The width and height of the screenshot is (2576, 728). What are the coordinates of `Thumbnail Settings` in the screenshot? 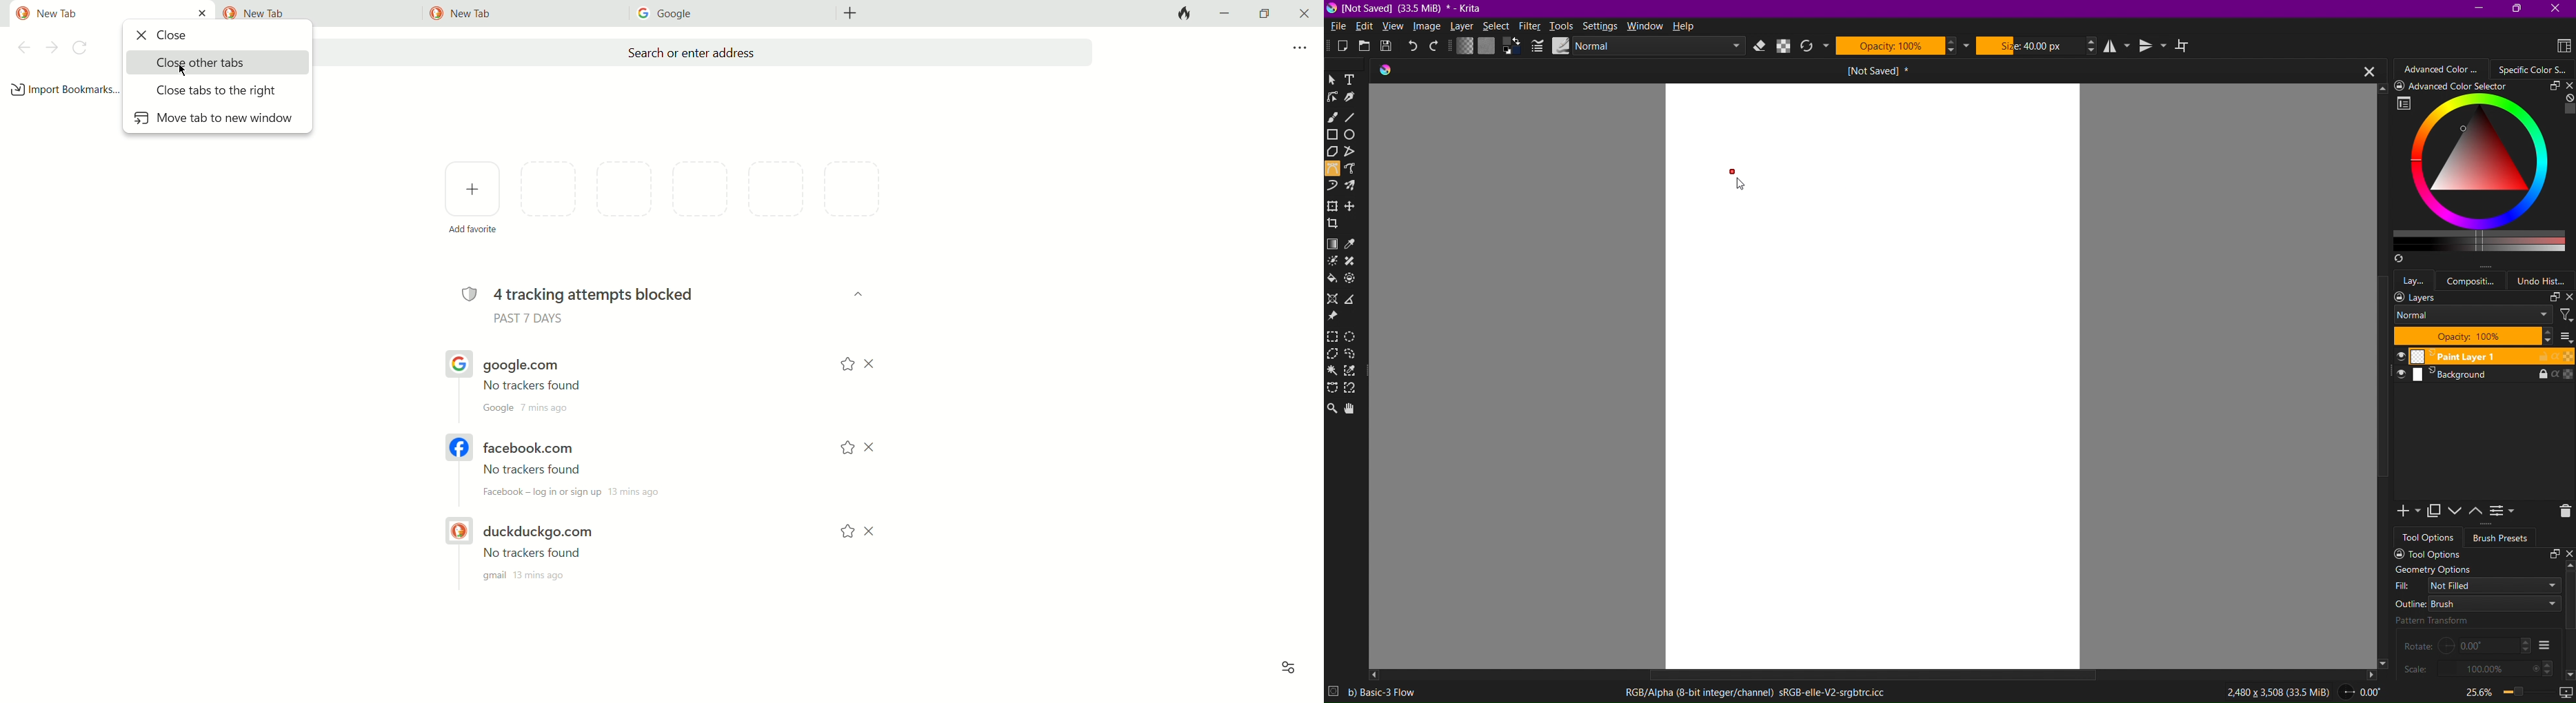 It's located at (2565, 337).